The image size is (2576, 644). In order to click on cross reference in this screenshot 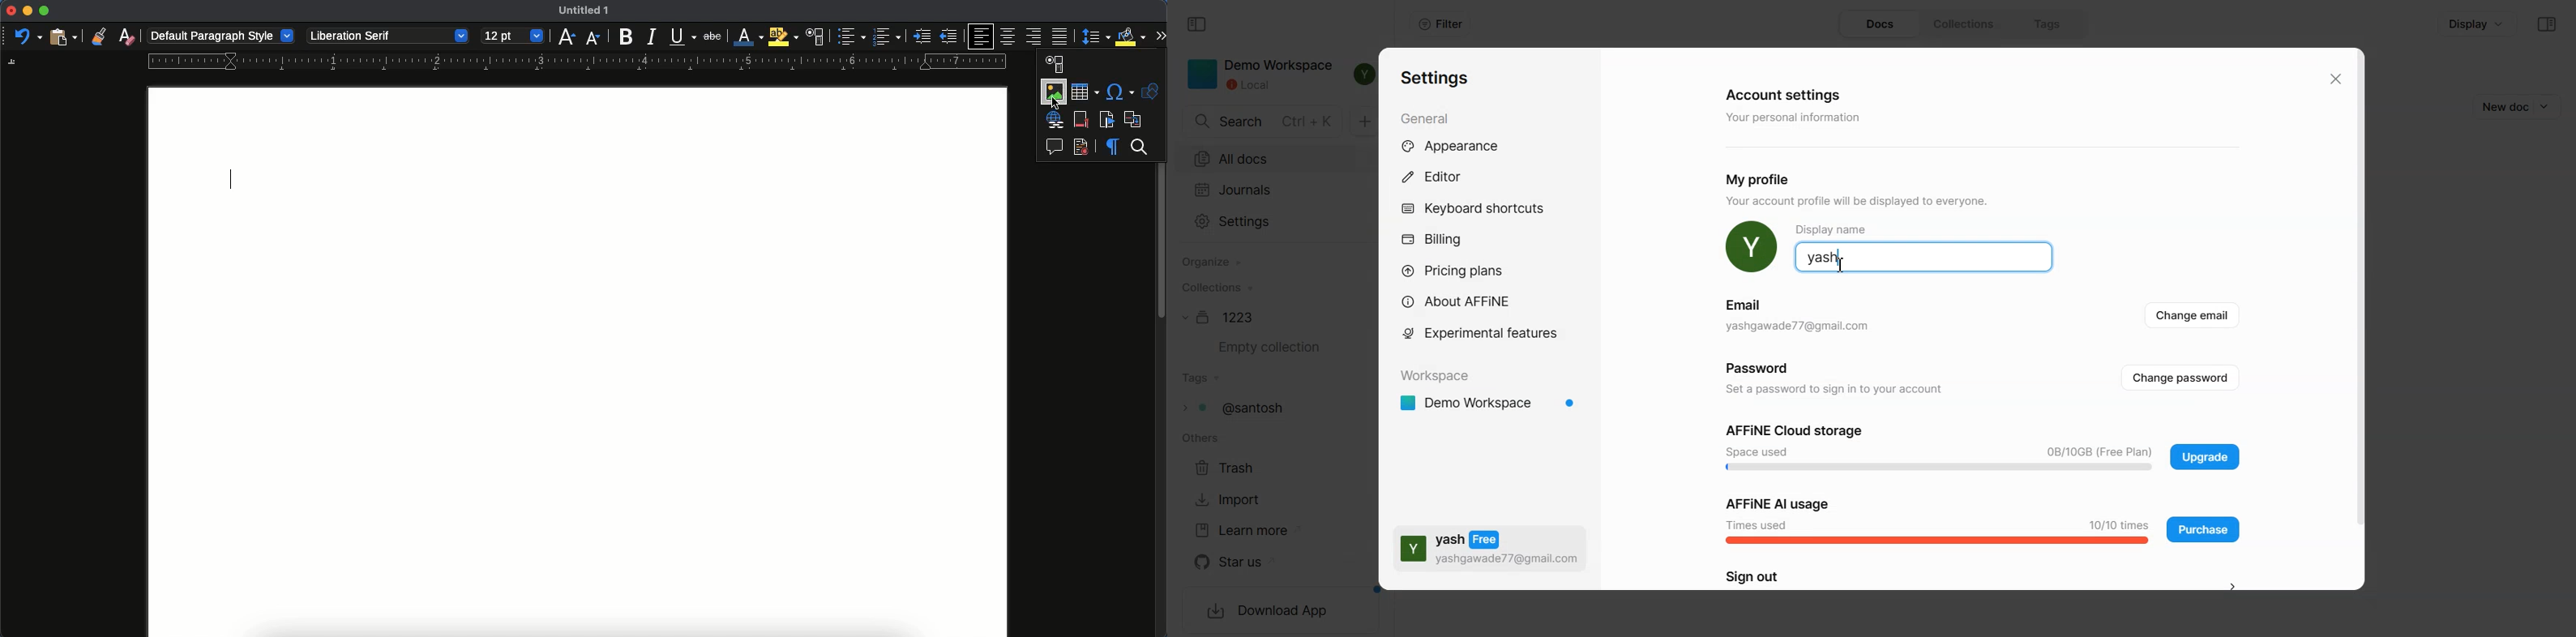, I will do `click(1134, 120)`.